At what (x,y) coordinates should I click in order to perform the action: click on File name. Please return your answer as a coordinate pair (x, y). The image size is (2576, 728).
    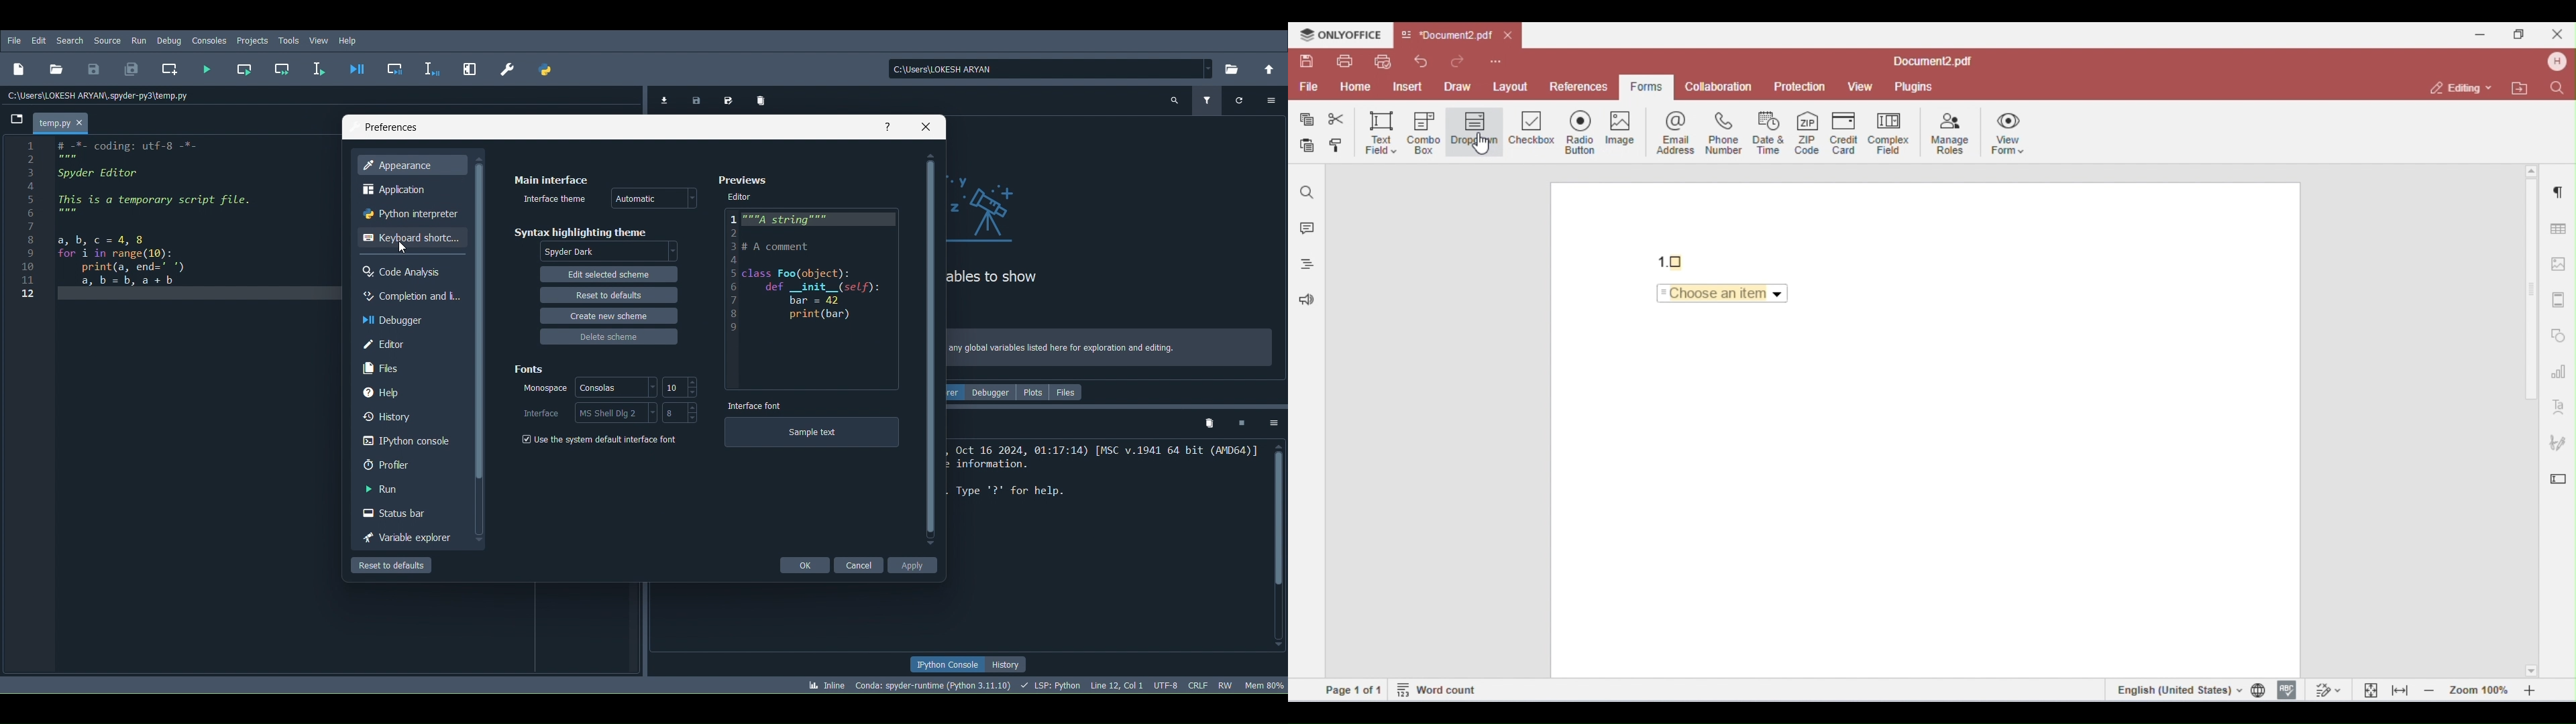
    Looking at the image, I should click on (64, 121).